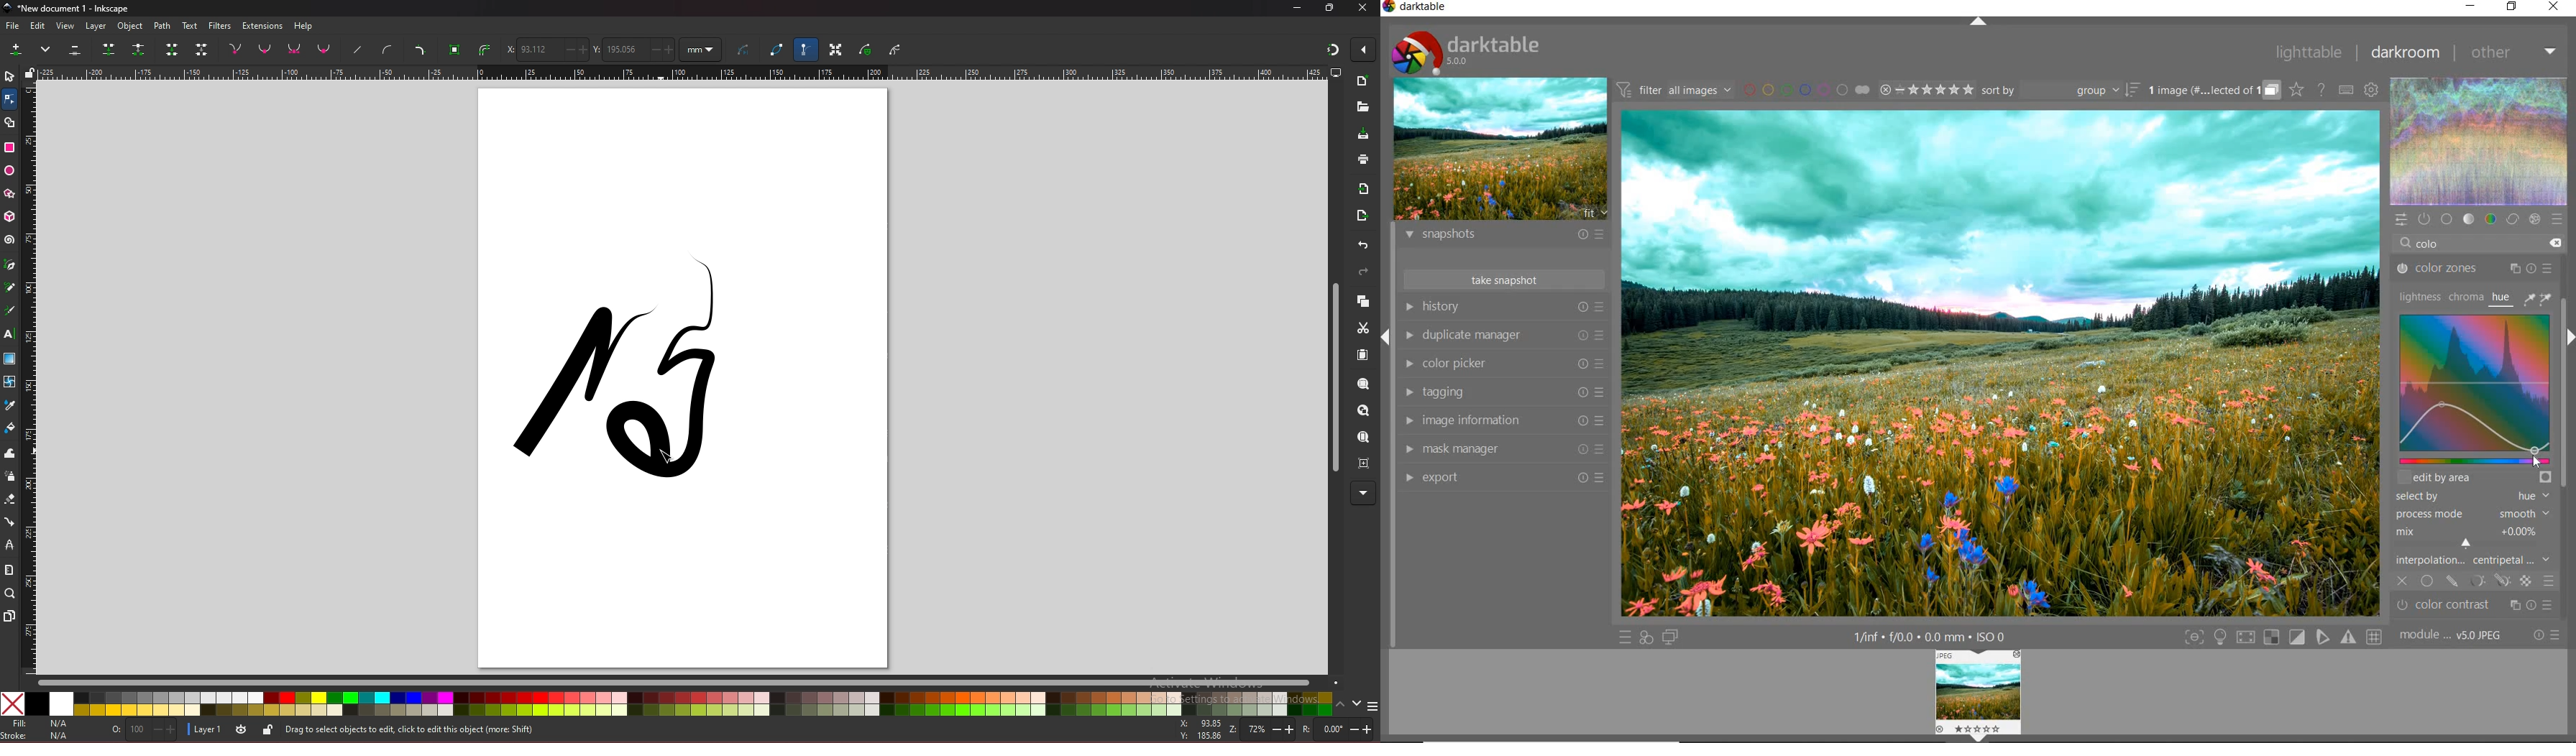 This screenshot has height=756, width=2576. I want to click on text, so click(189, 25).